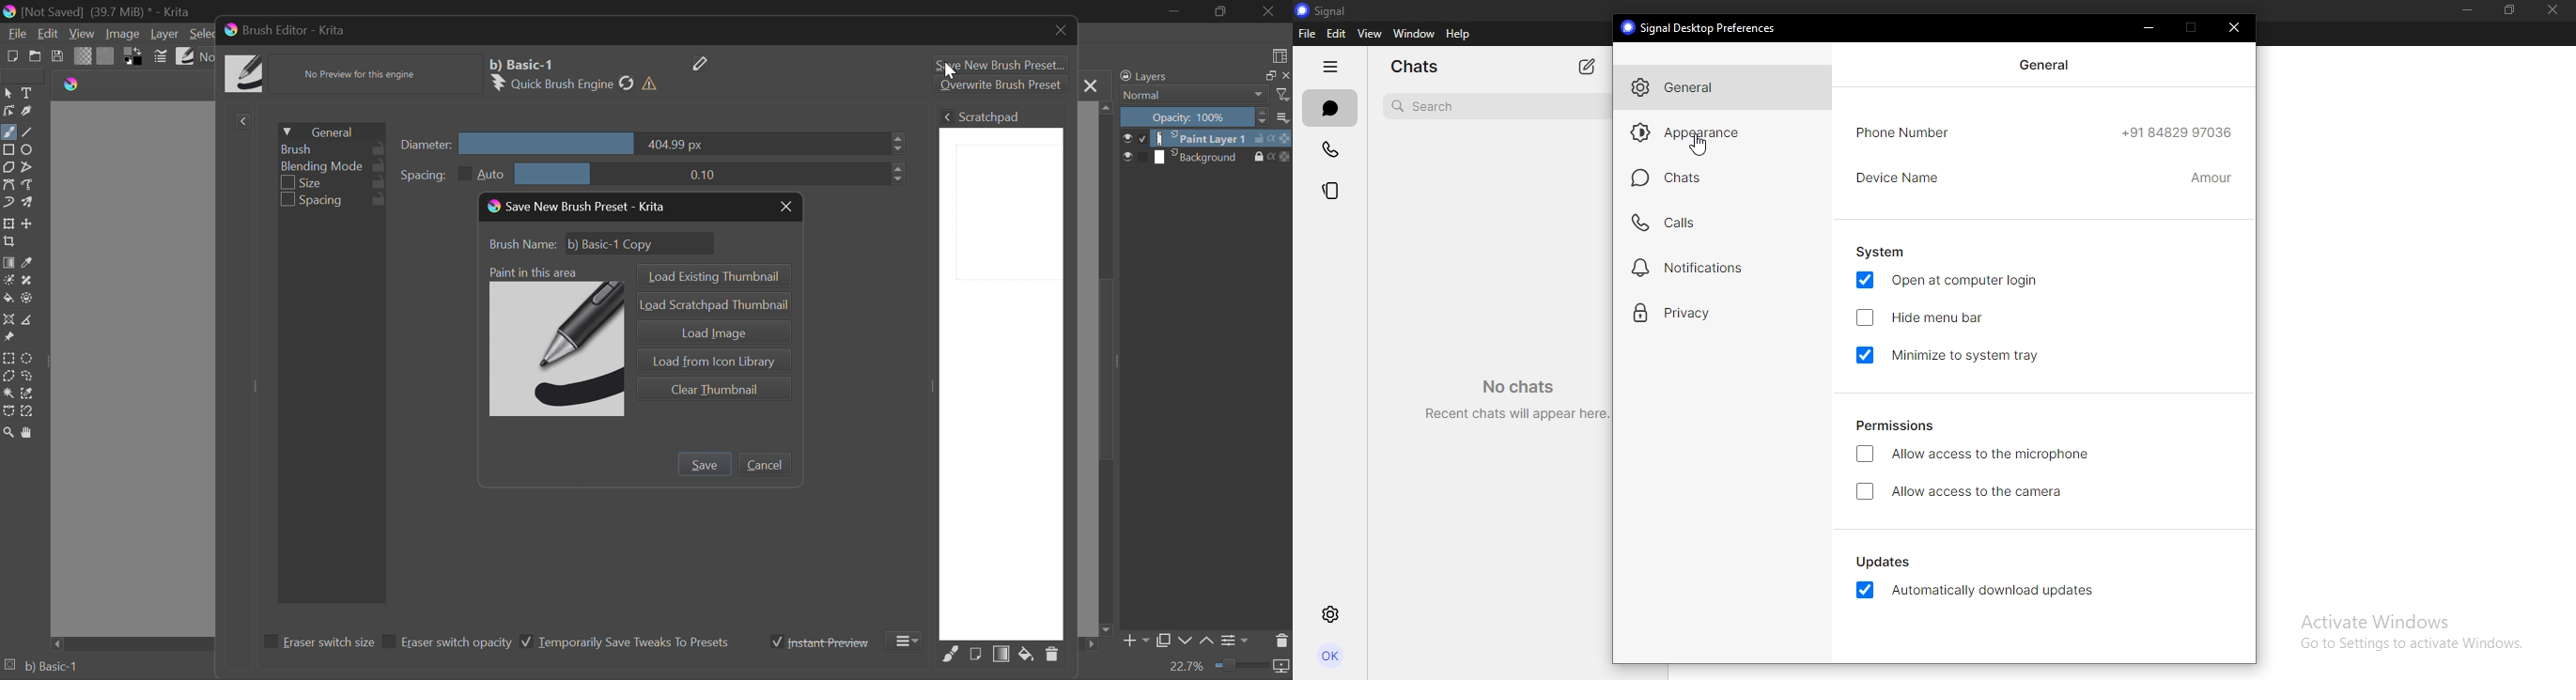  Describe the element at coordinates (9, 151) in the screenshot. I see `Rectangle` at that location.